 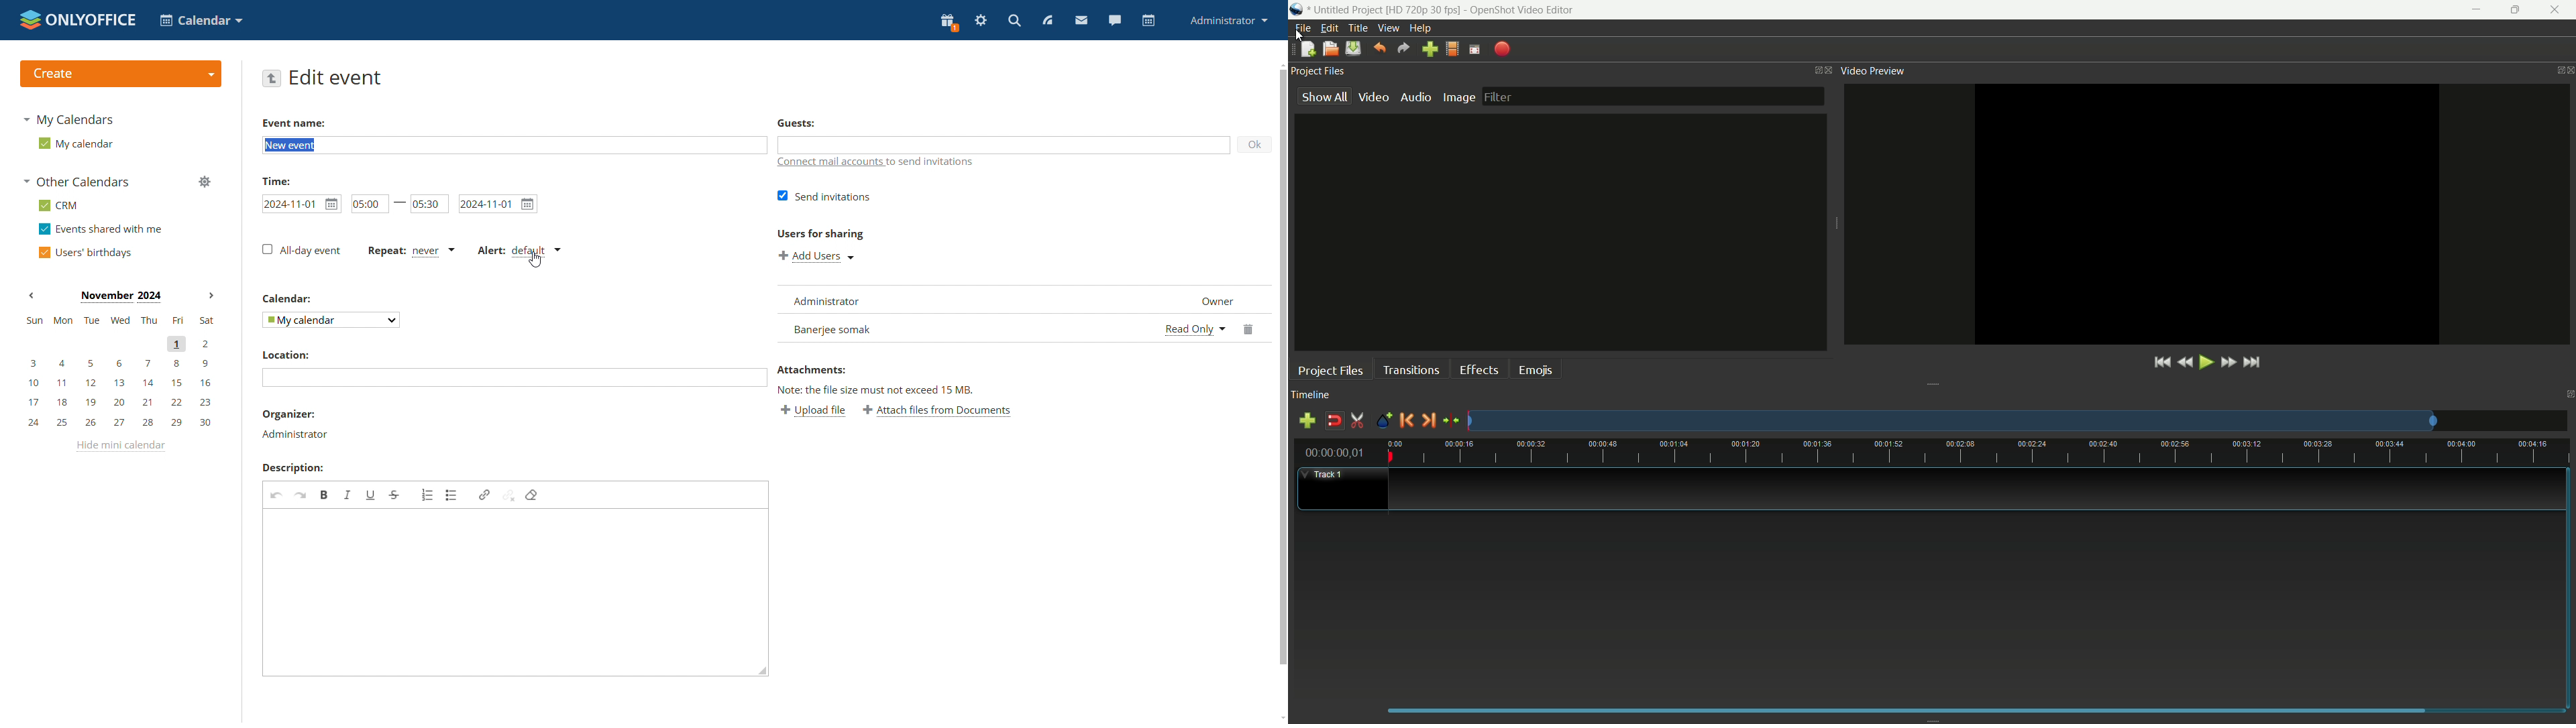 What do you see at coordinates (1502, 50) in the screenshot?
I see `export` at bounding box center [1502, 50].